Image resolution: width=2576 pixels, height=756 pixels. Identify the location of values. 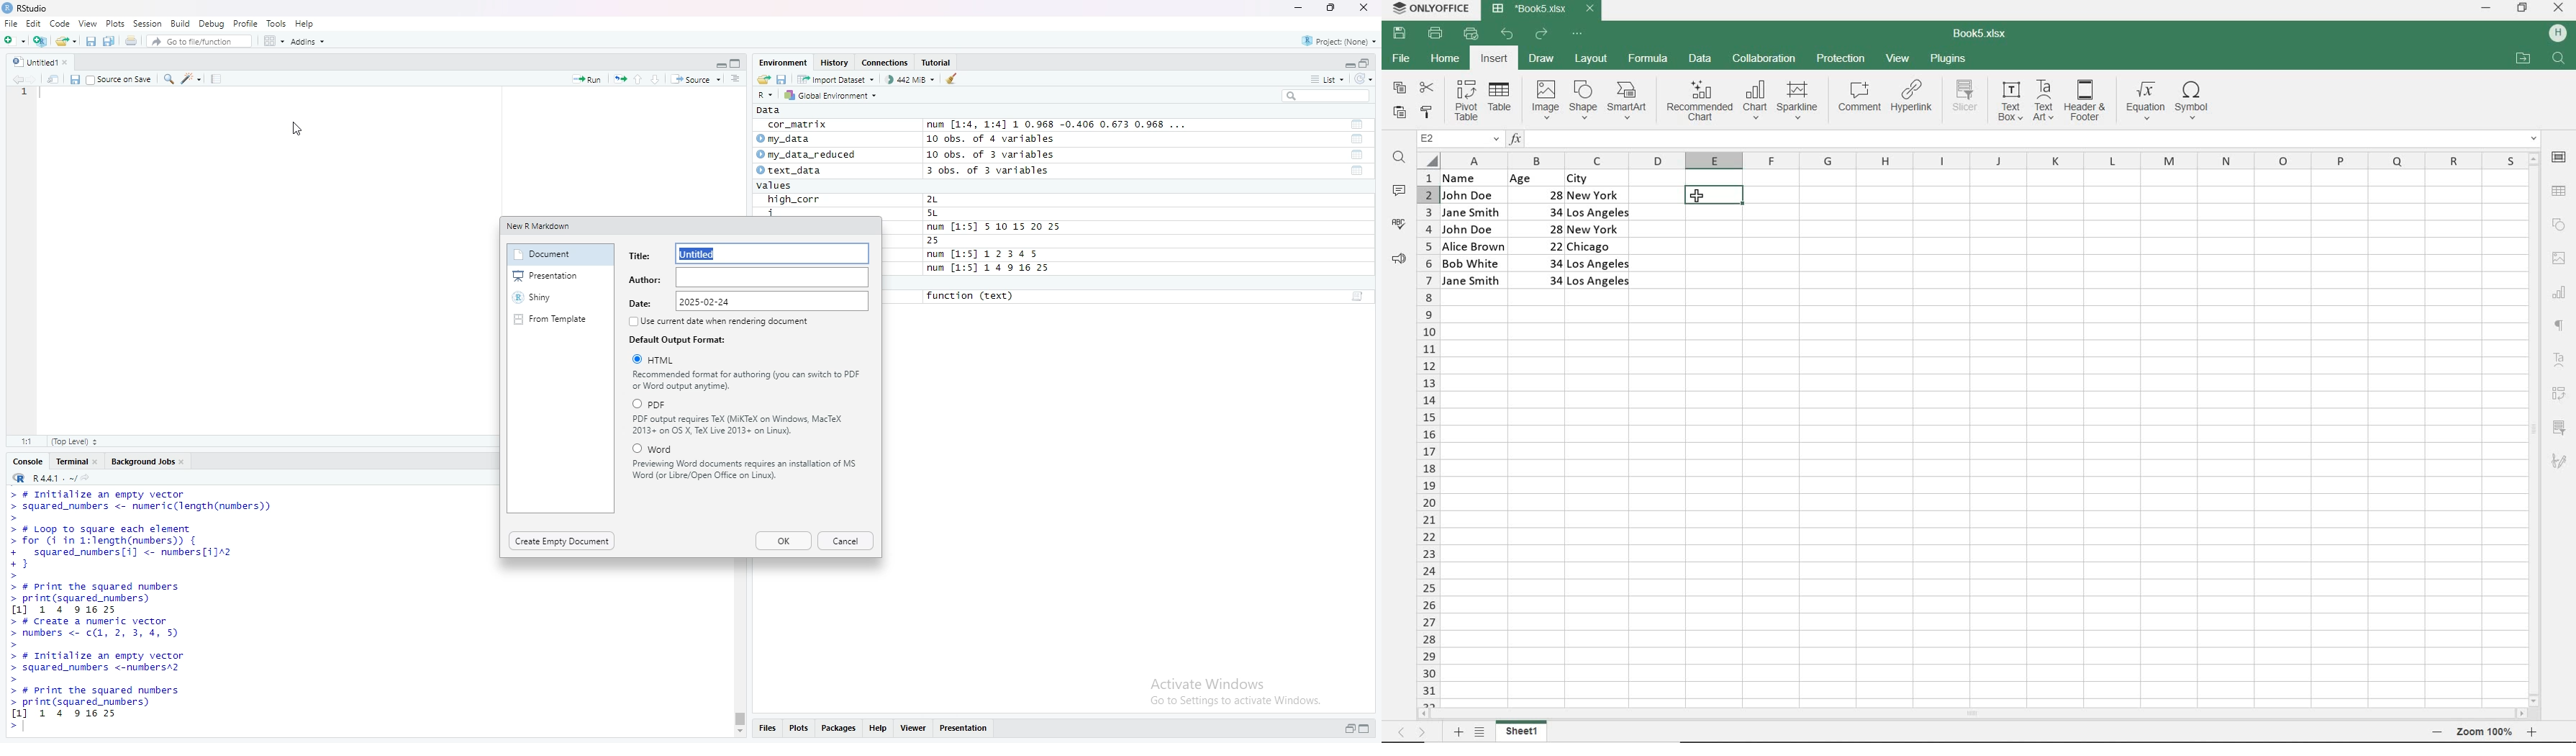
(784, 186).